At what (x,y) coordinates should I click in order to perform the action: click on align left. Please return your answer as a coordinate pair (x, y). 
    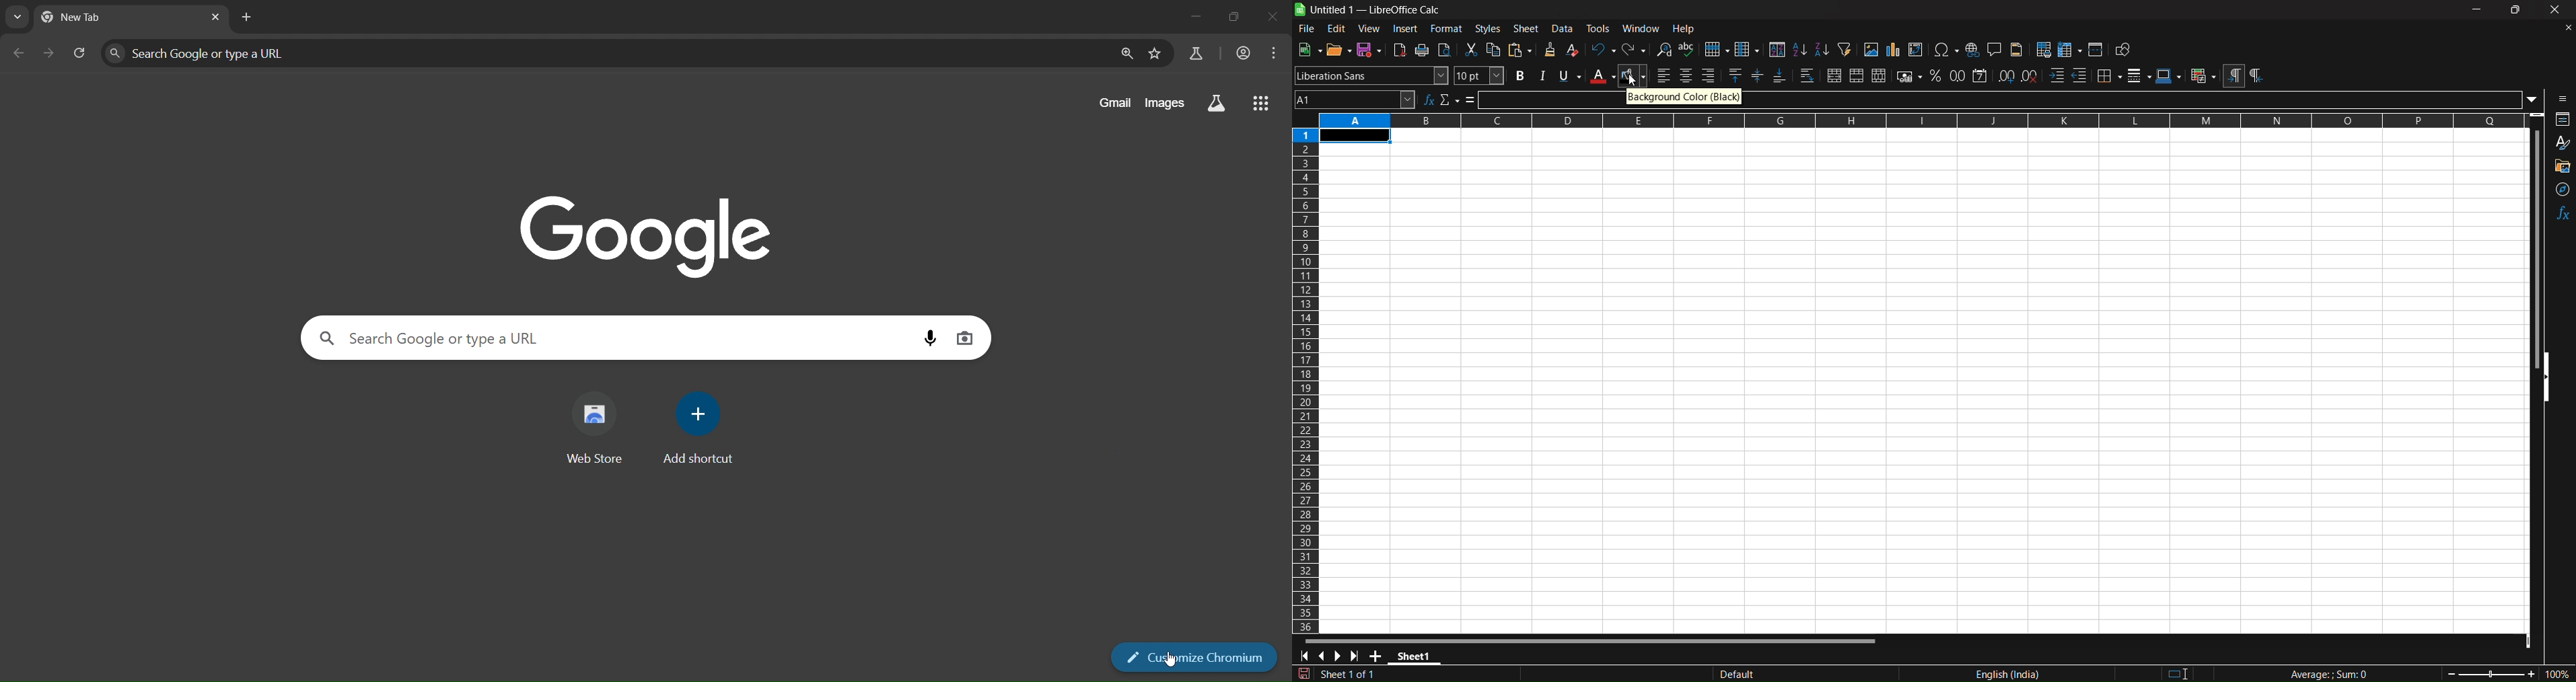
    Looking at the image, I should click on (1665, 75).